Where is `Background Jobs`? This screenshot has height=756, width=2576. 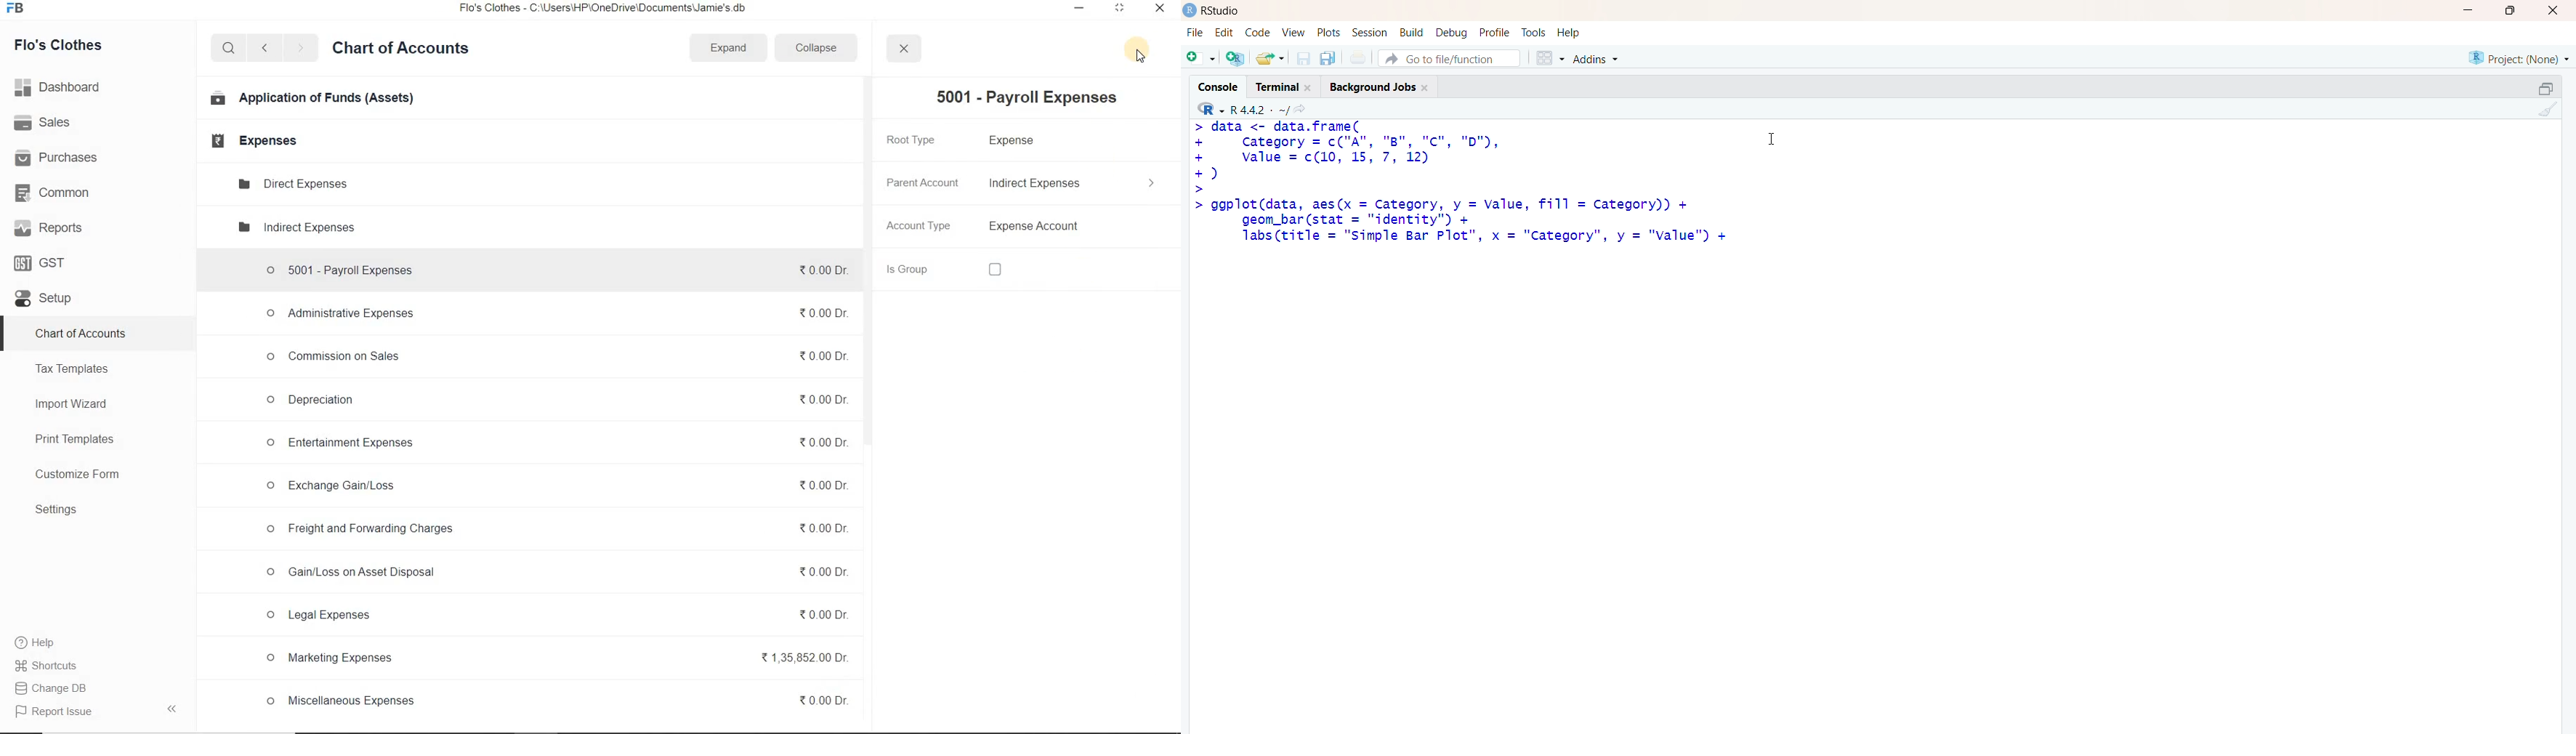 Background Jobs is located at coordinates (1378, 84).